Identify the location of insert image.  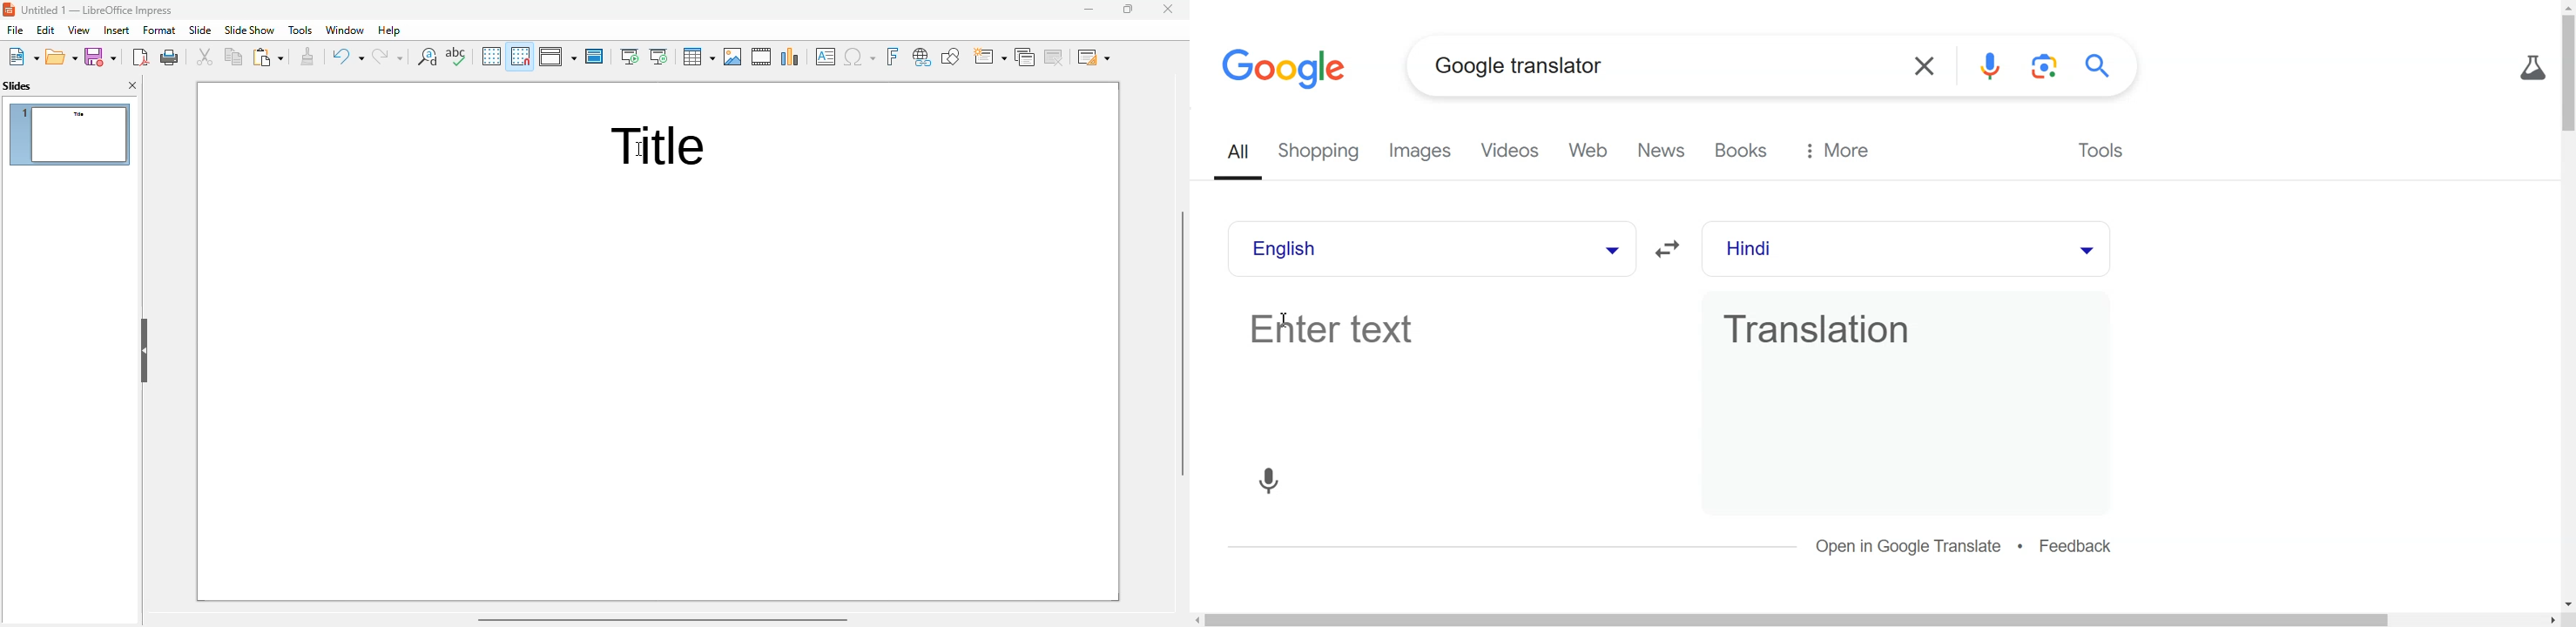
(732, 57).